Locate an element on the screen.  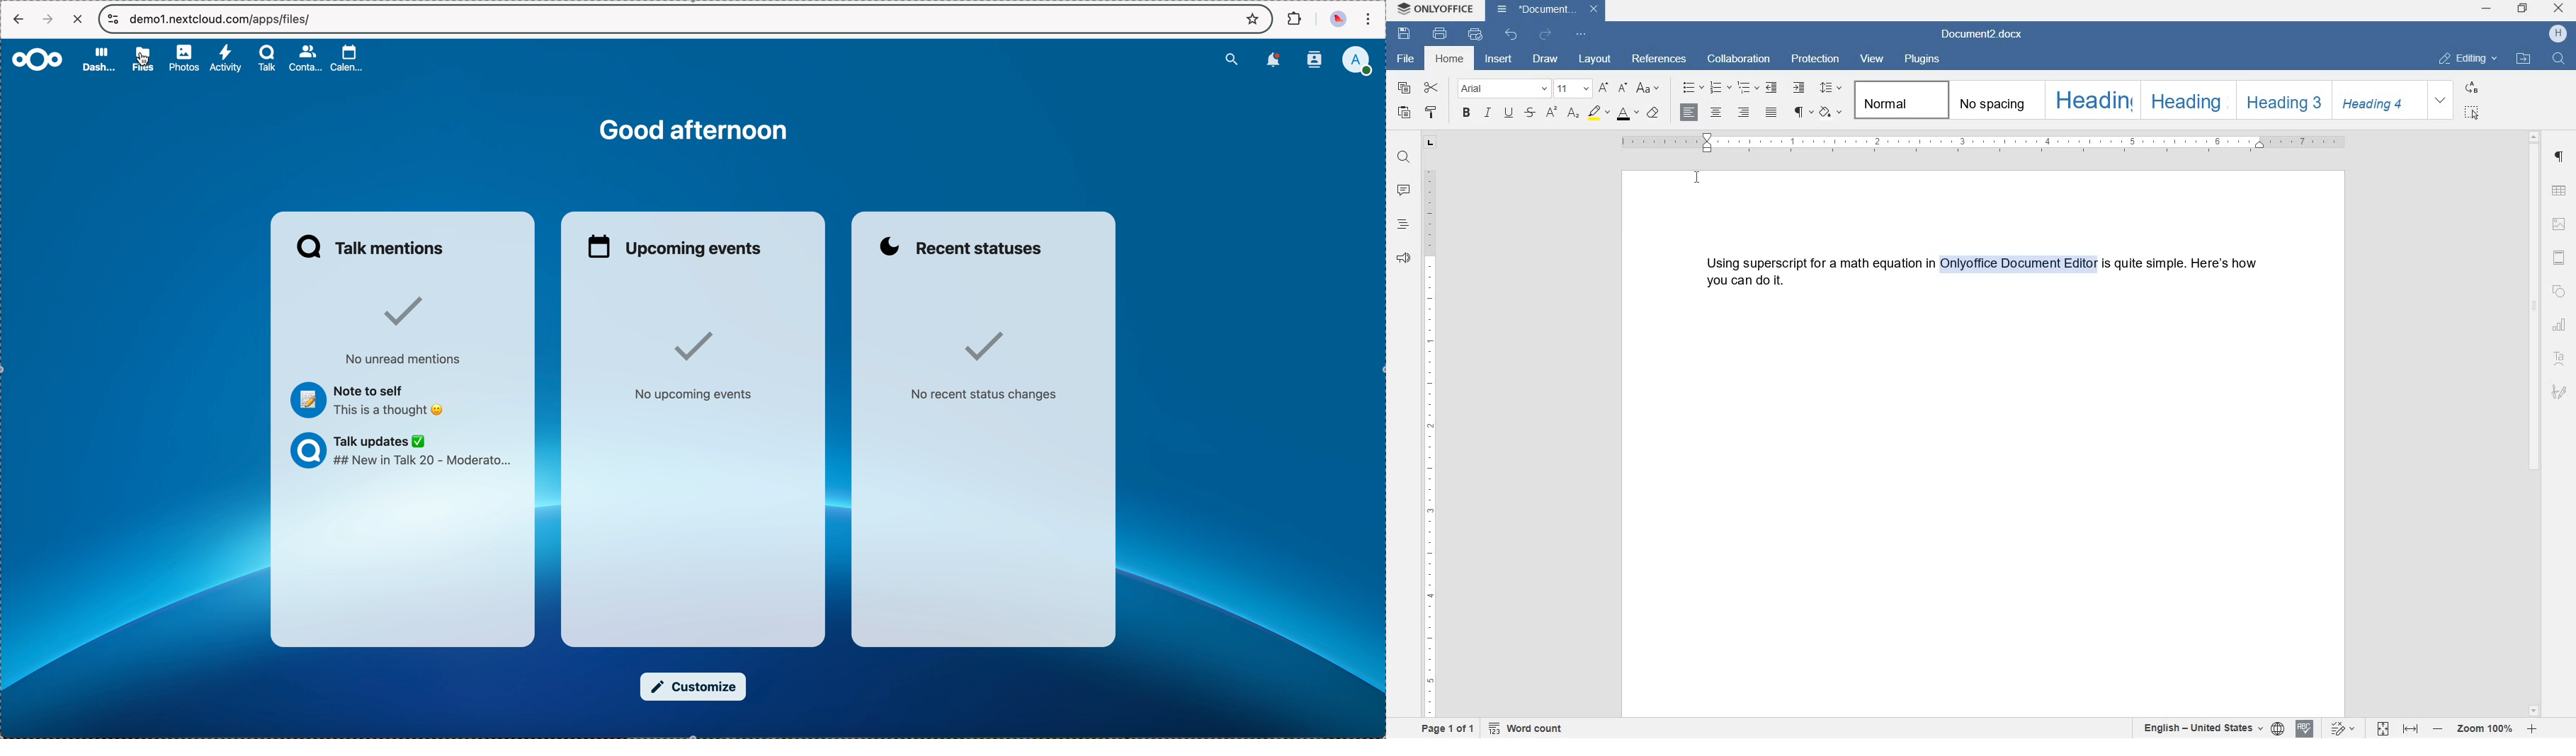
Text Art is located at coordinates (2560, 359).